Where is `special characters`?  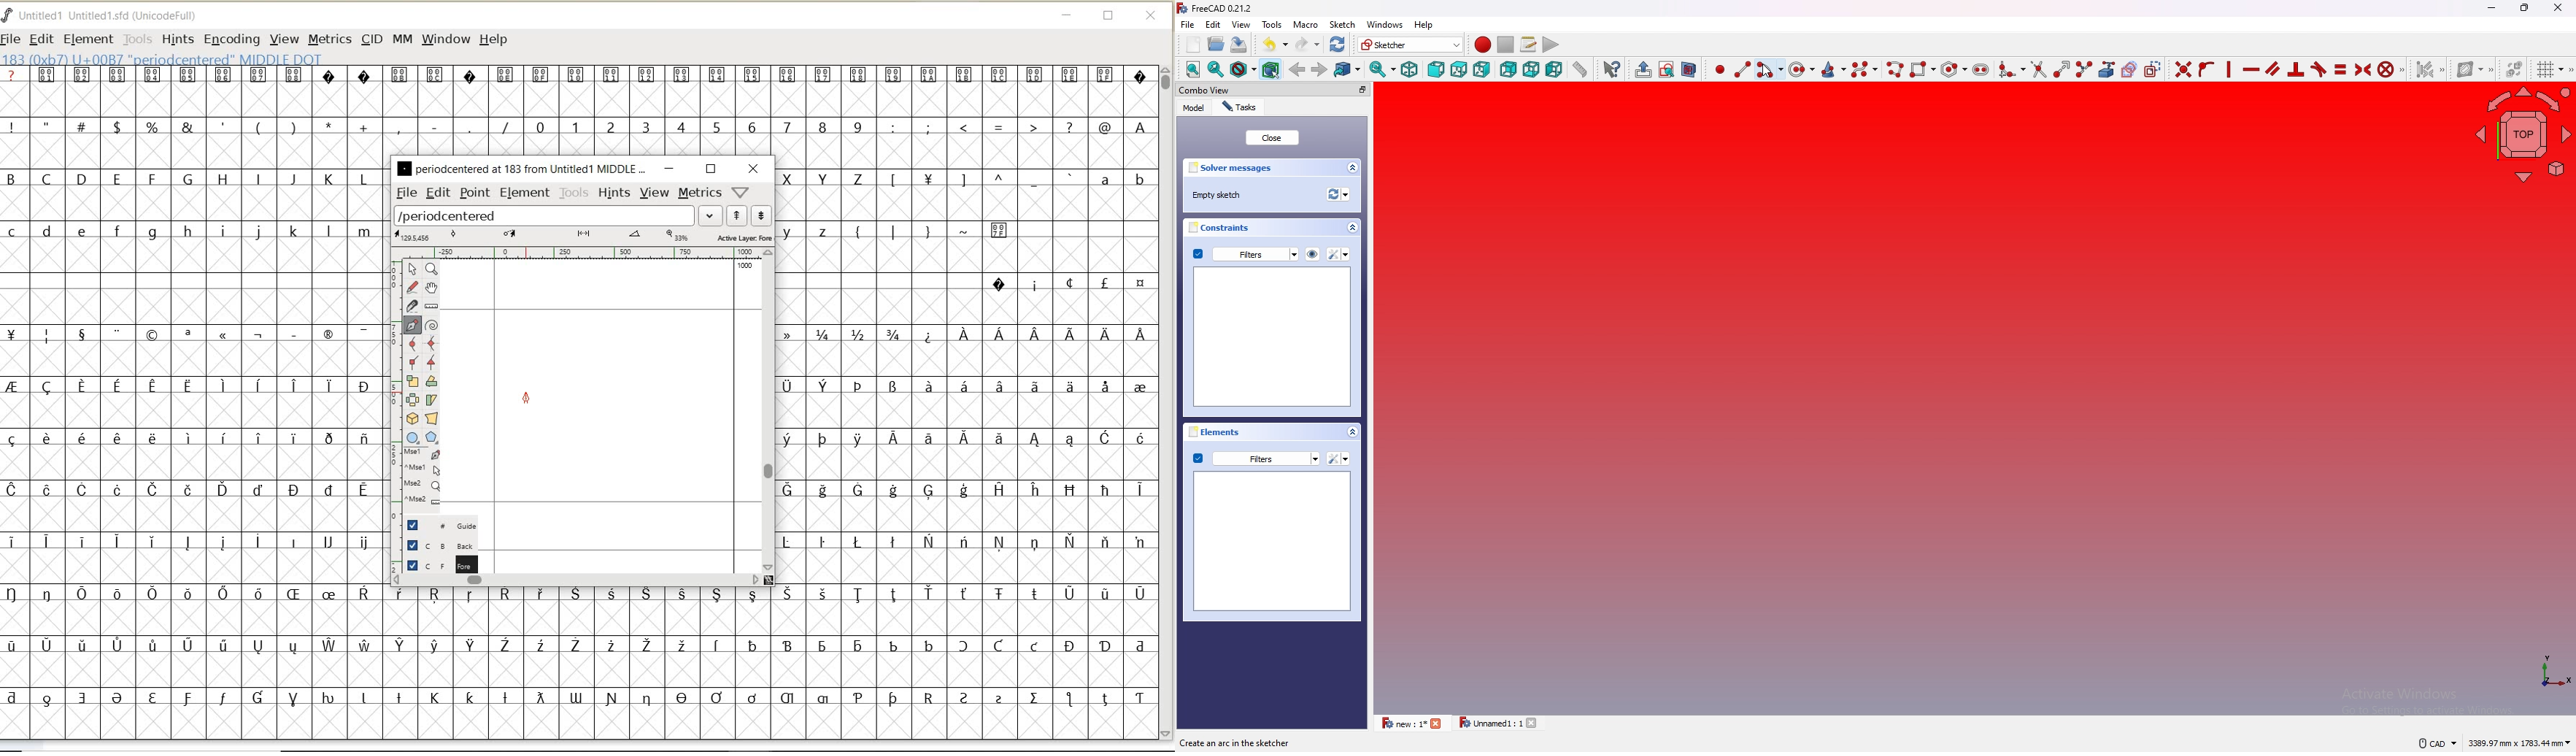
special characters is located at coordinates (1022, 127).